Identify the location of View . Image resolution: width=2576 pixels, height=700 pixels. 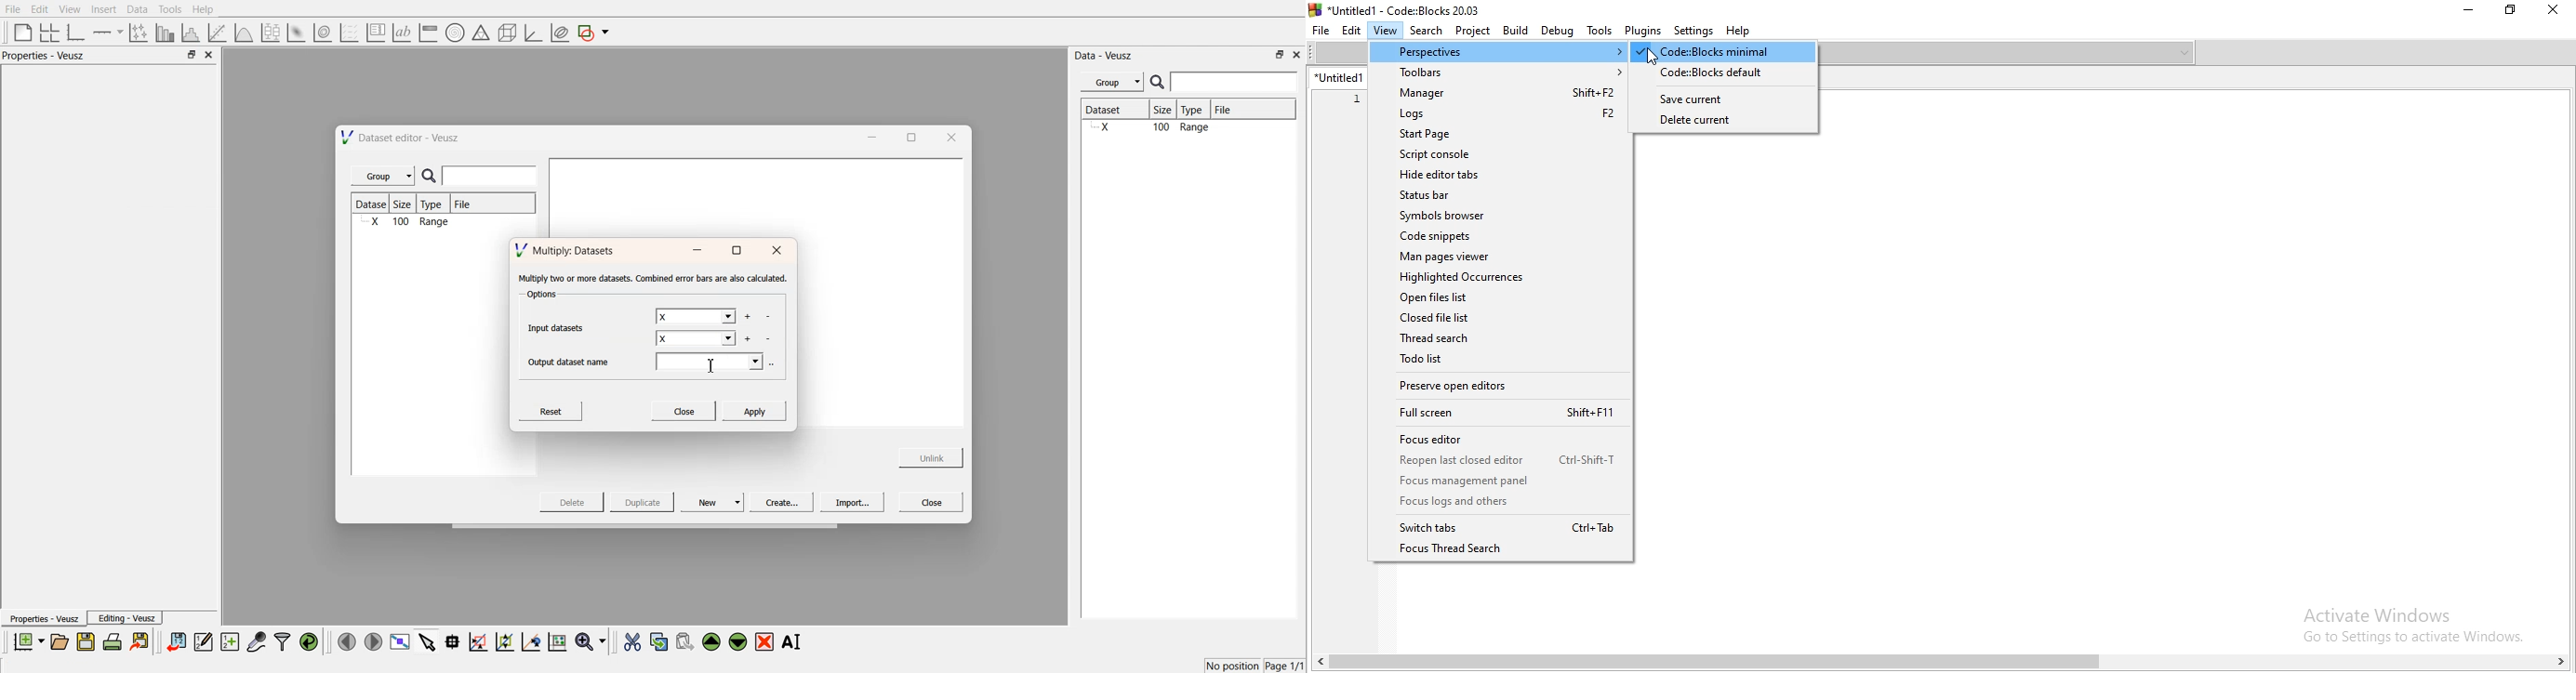
(1386, 31).